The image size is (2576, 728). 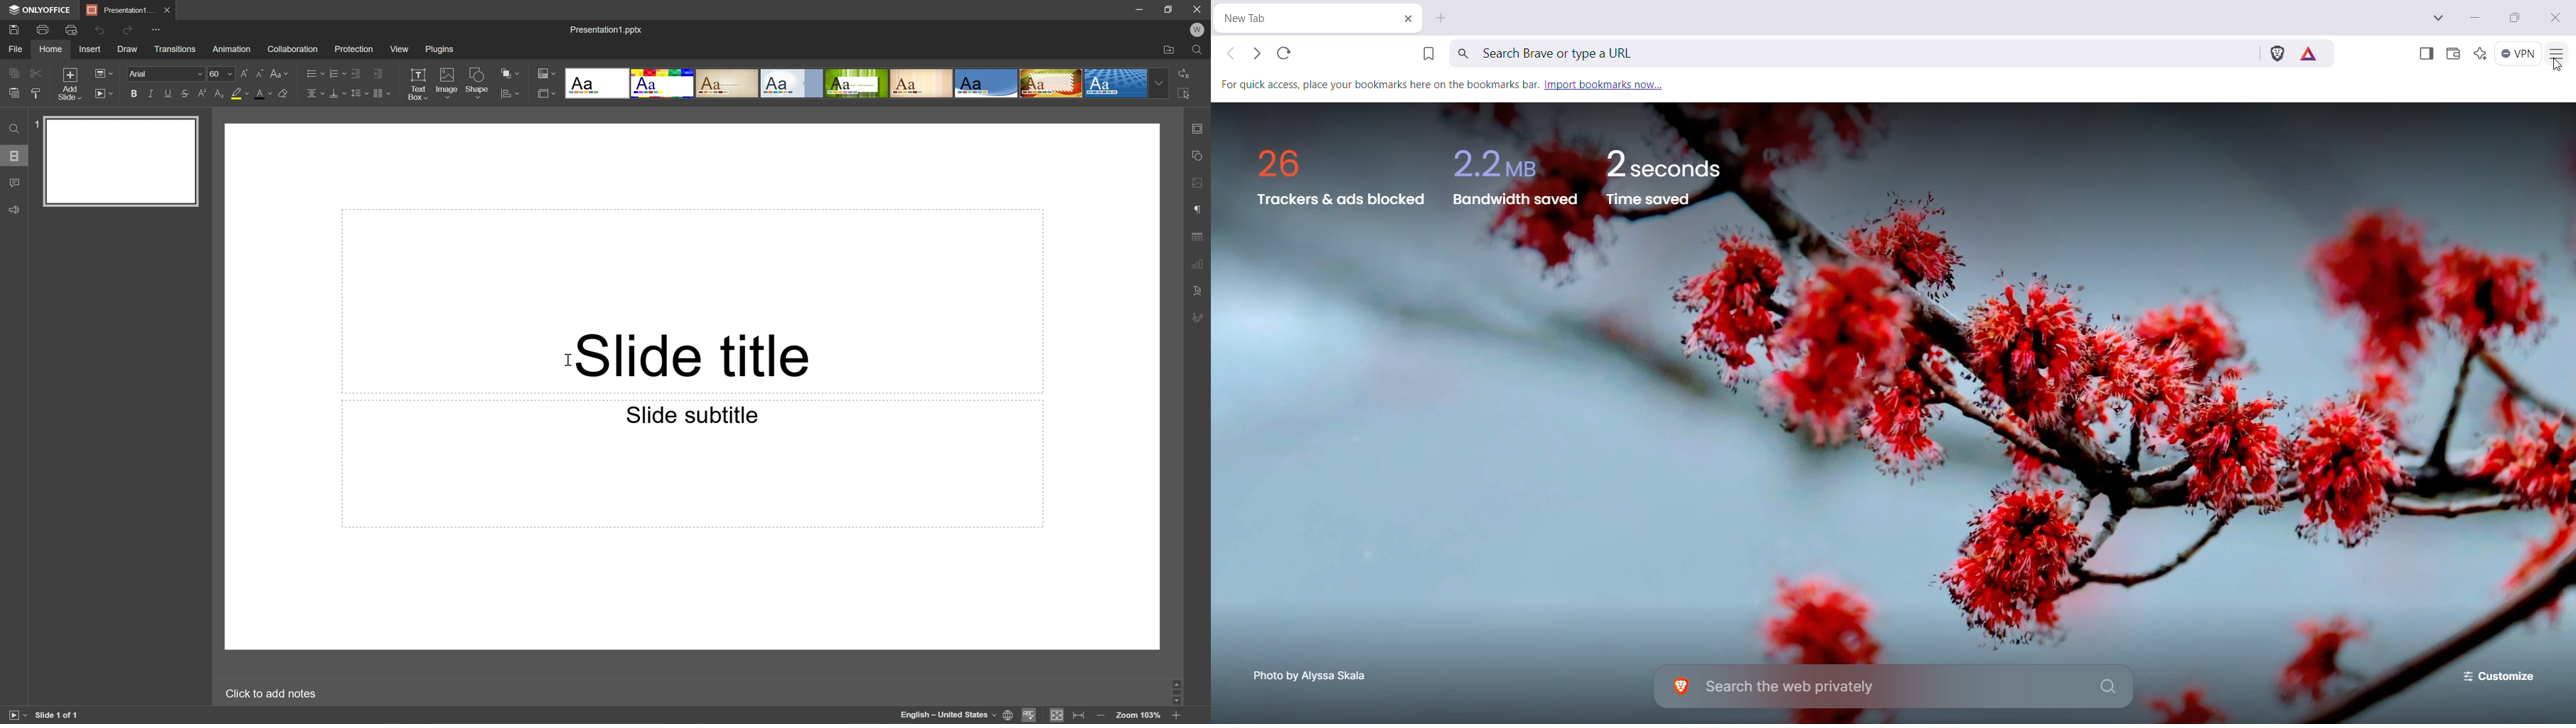 I want to click on ONLYOFFICE, so click(x=39, y=9).